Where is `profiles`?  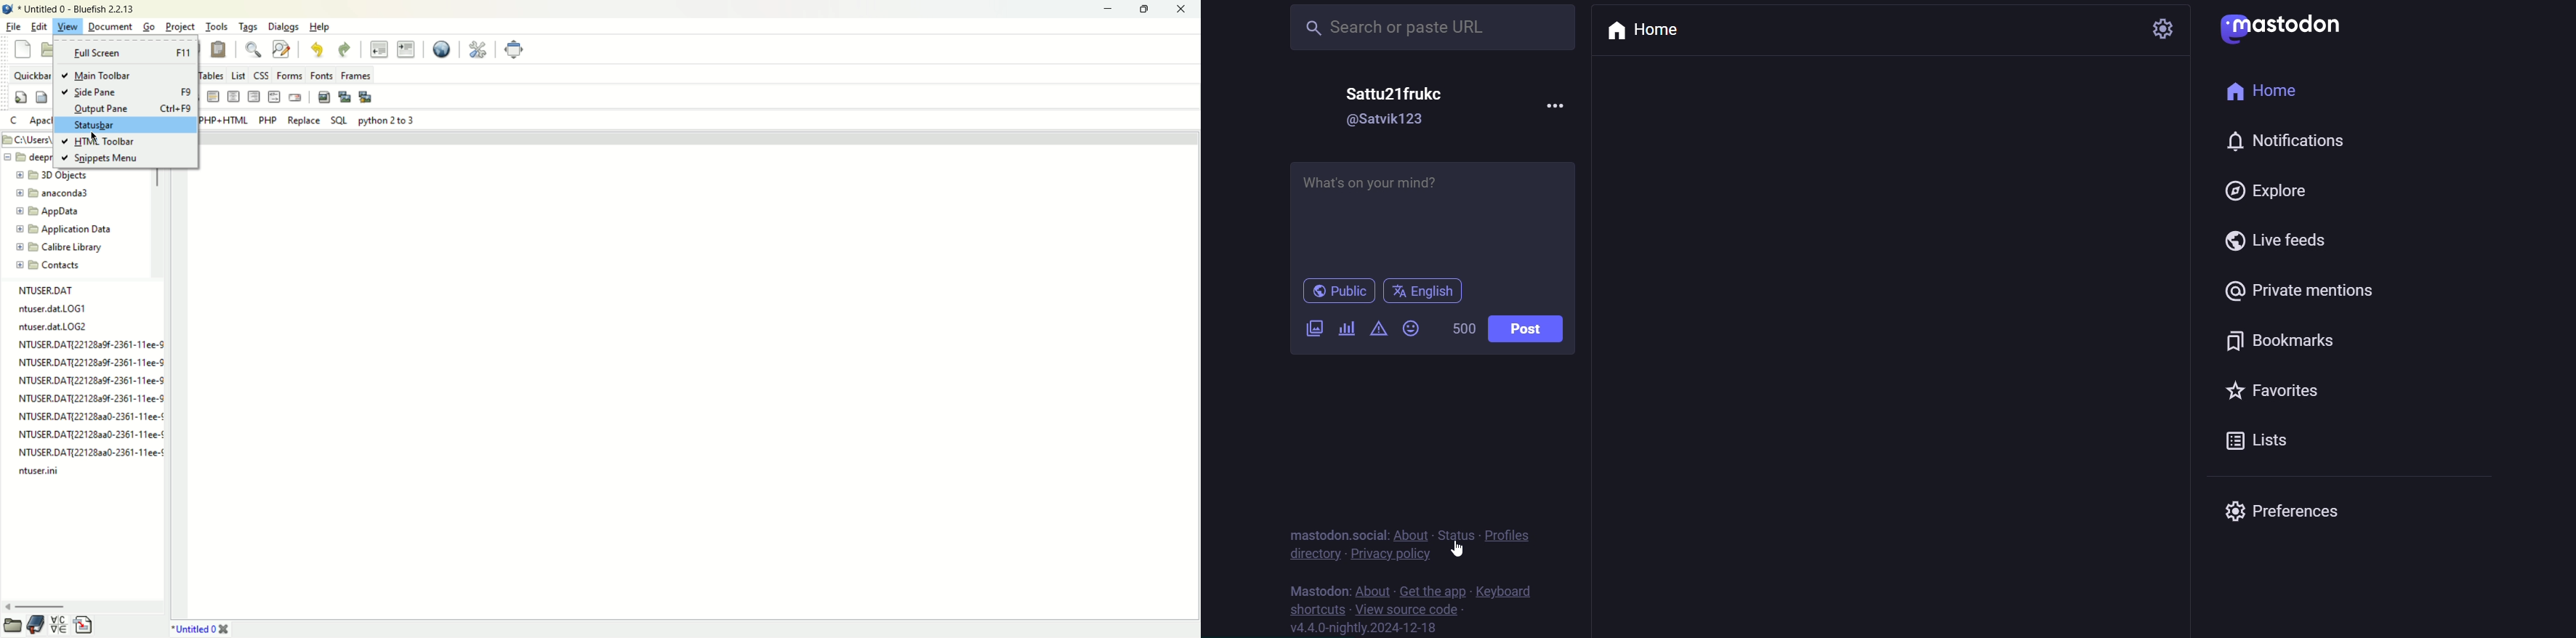 profiles is located at coordinates (1507, 535).